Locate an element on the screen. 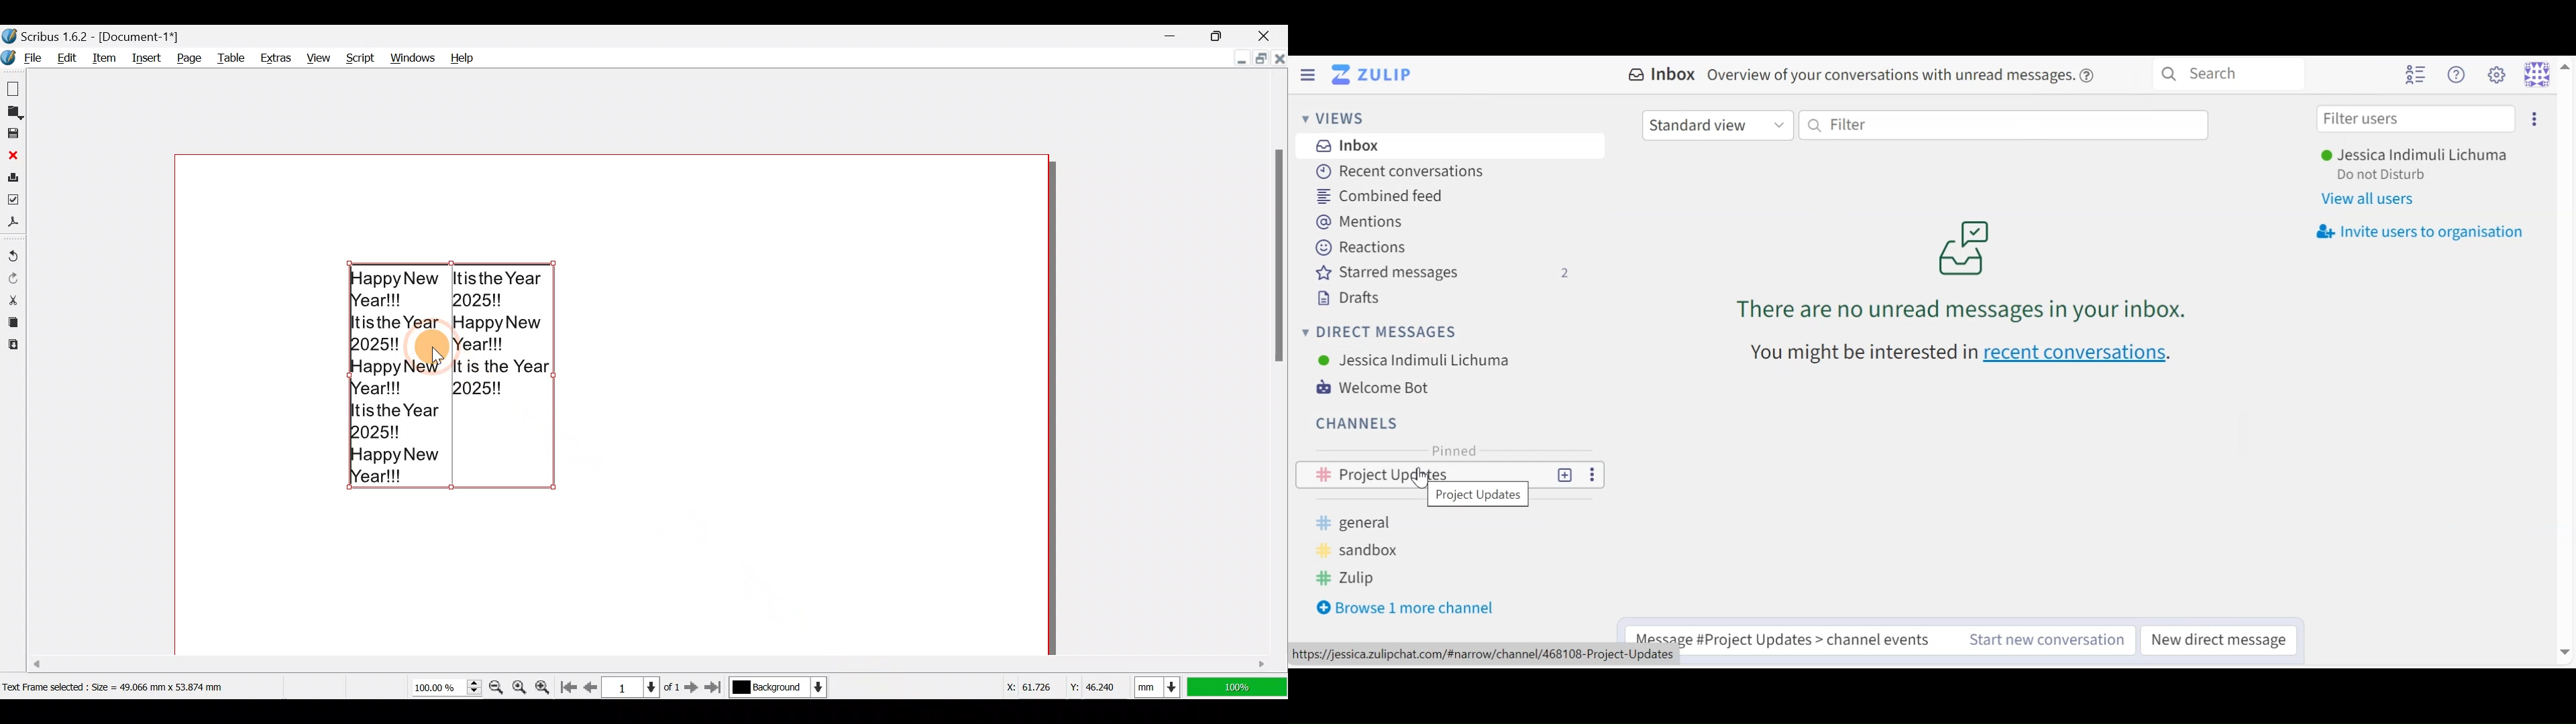  project updates is located at coordinates (1389, 475).